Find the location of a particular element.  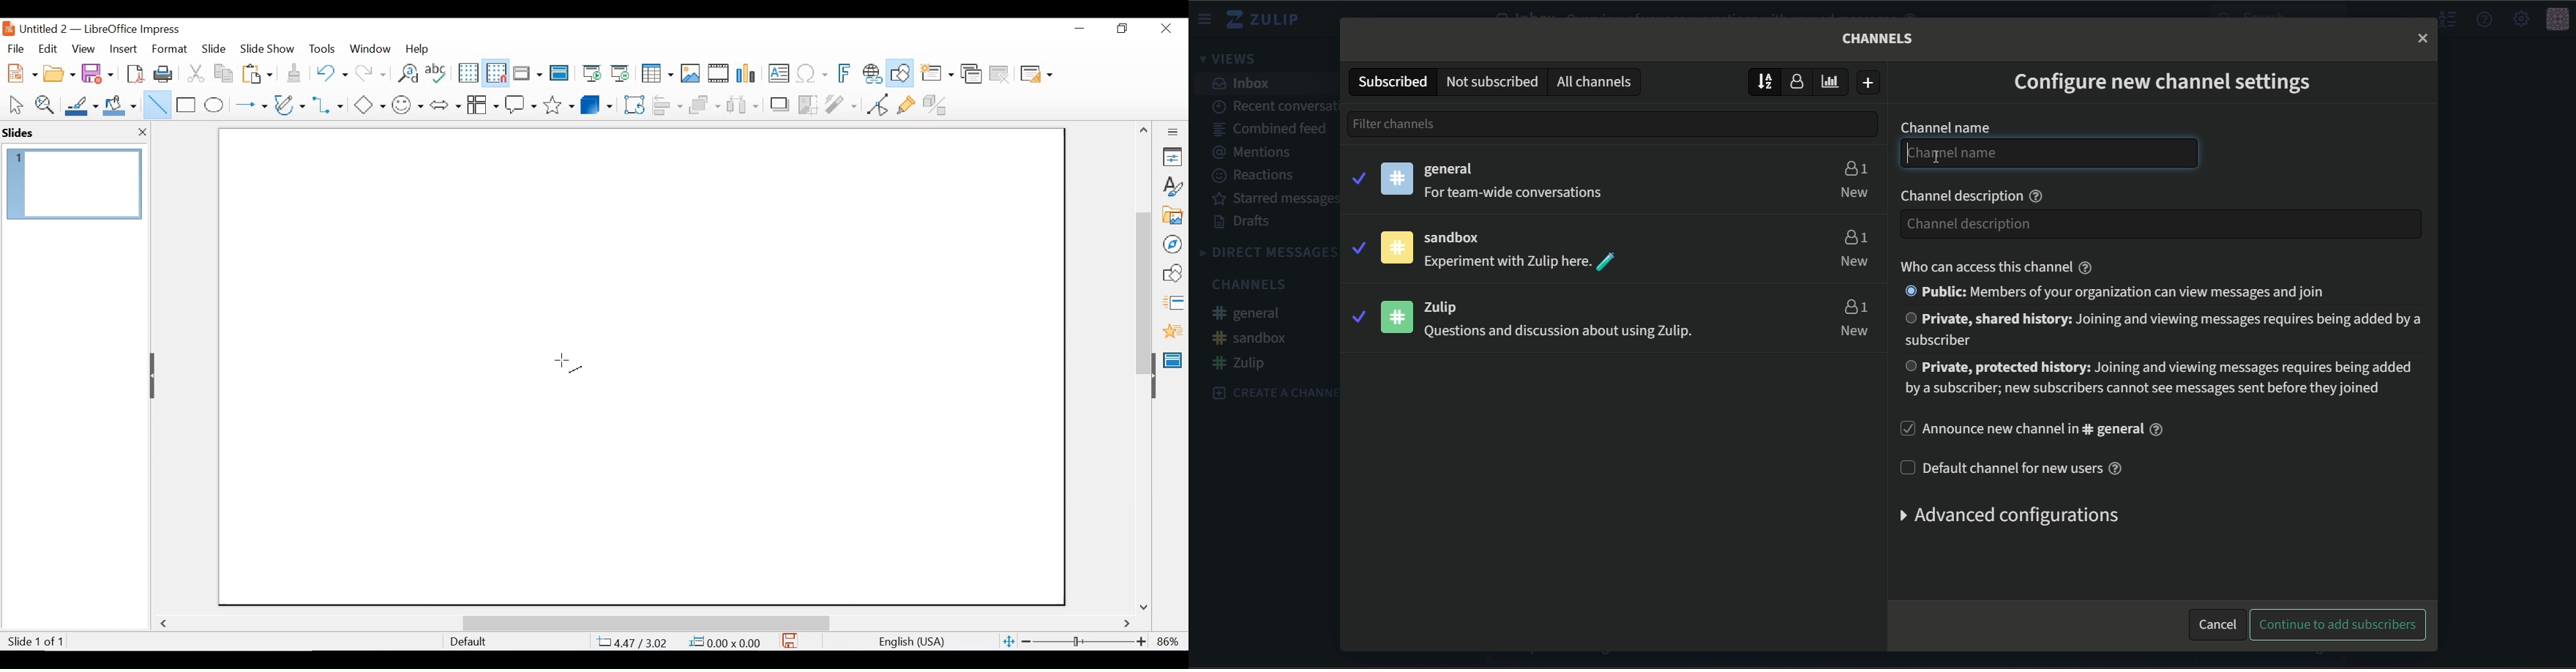

Navigator is located at coordinates (1172, 243).